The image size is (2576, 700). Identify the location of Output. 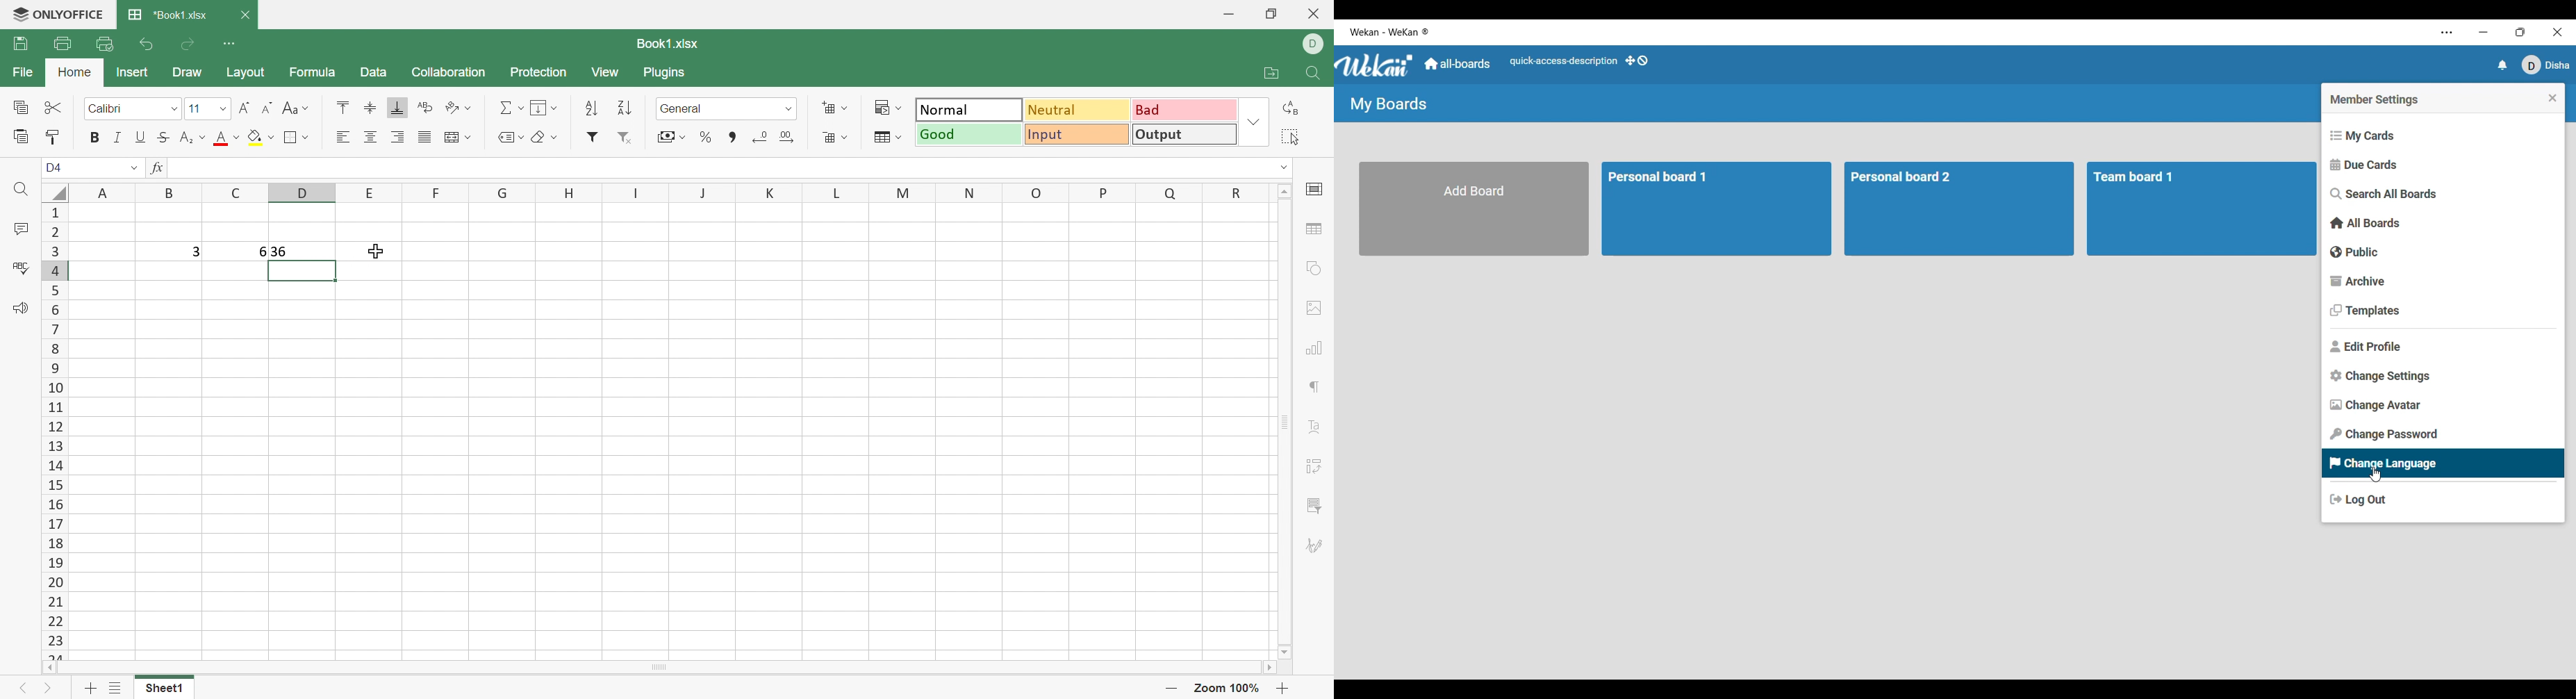
(1184, 135).